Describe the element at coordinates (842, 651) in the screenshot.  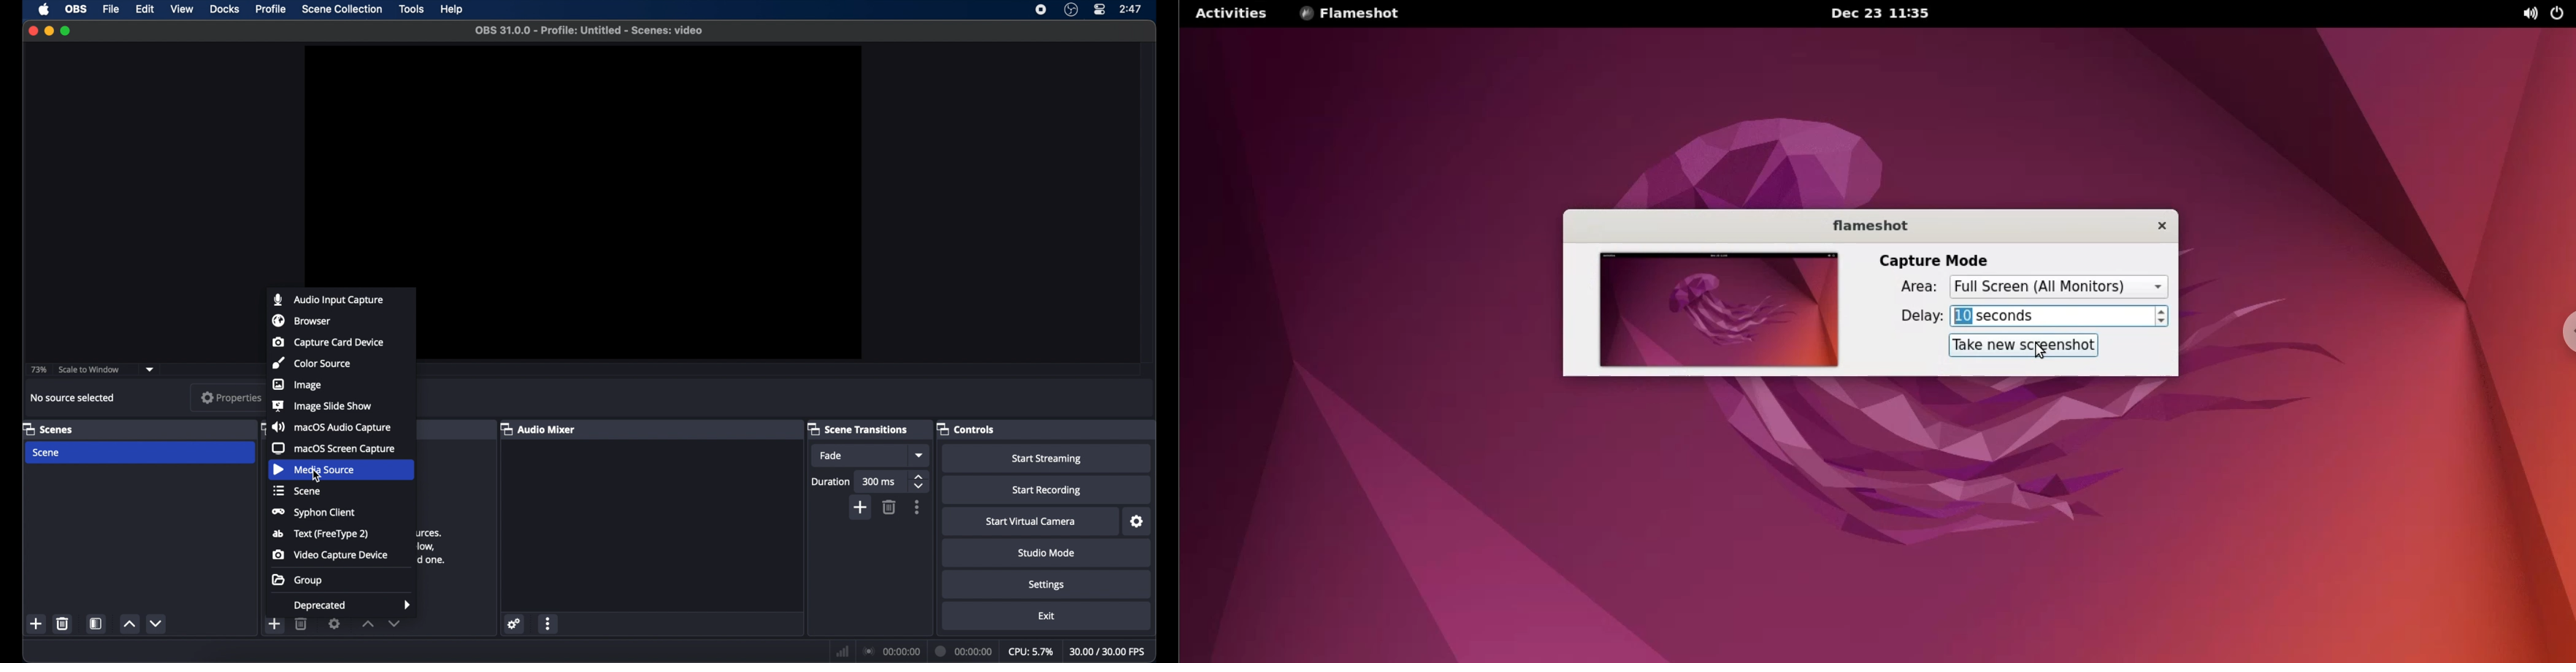
I see `network` at that location.